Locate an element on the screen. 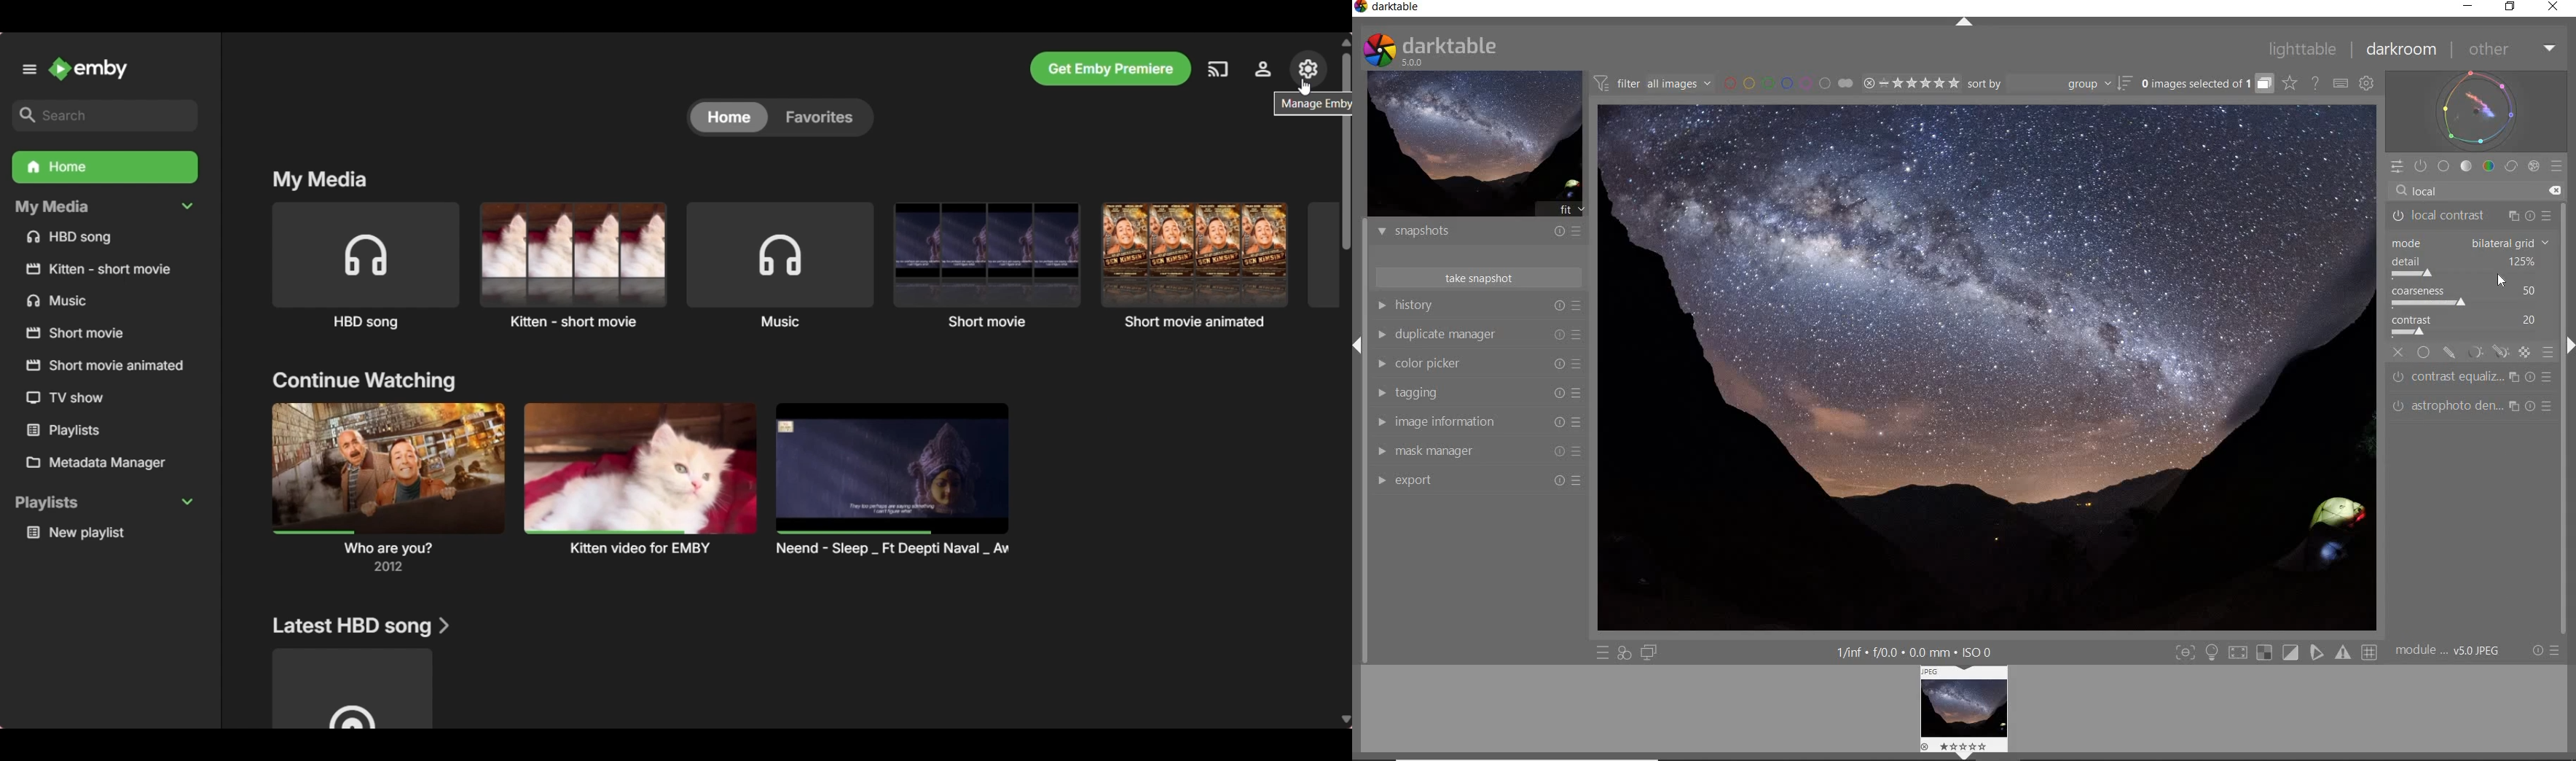  Duplicate manager is located at coordinates (1450, 332).